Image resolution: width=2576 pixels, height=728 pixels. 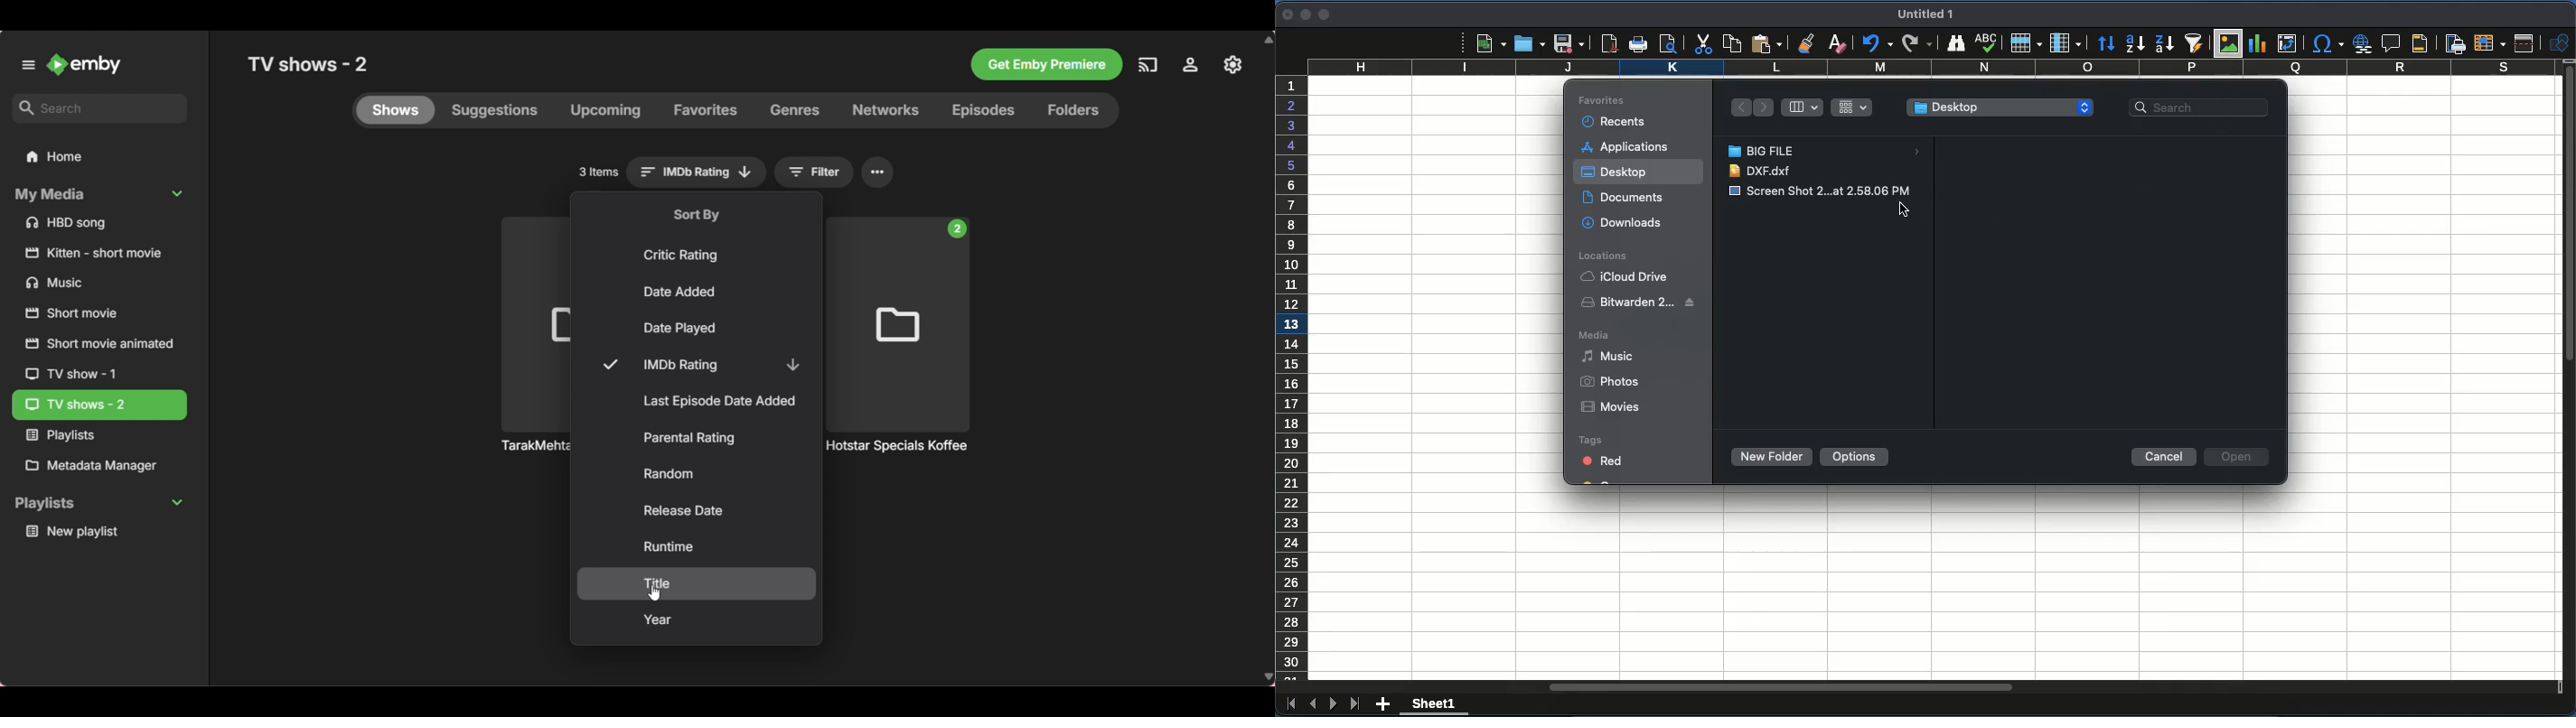 What do you see at coordinates (1829, 152) in the screenshot?
I see `big file` at bounding box center [1829, 152].